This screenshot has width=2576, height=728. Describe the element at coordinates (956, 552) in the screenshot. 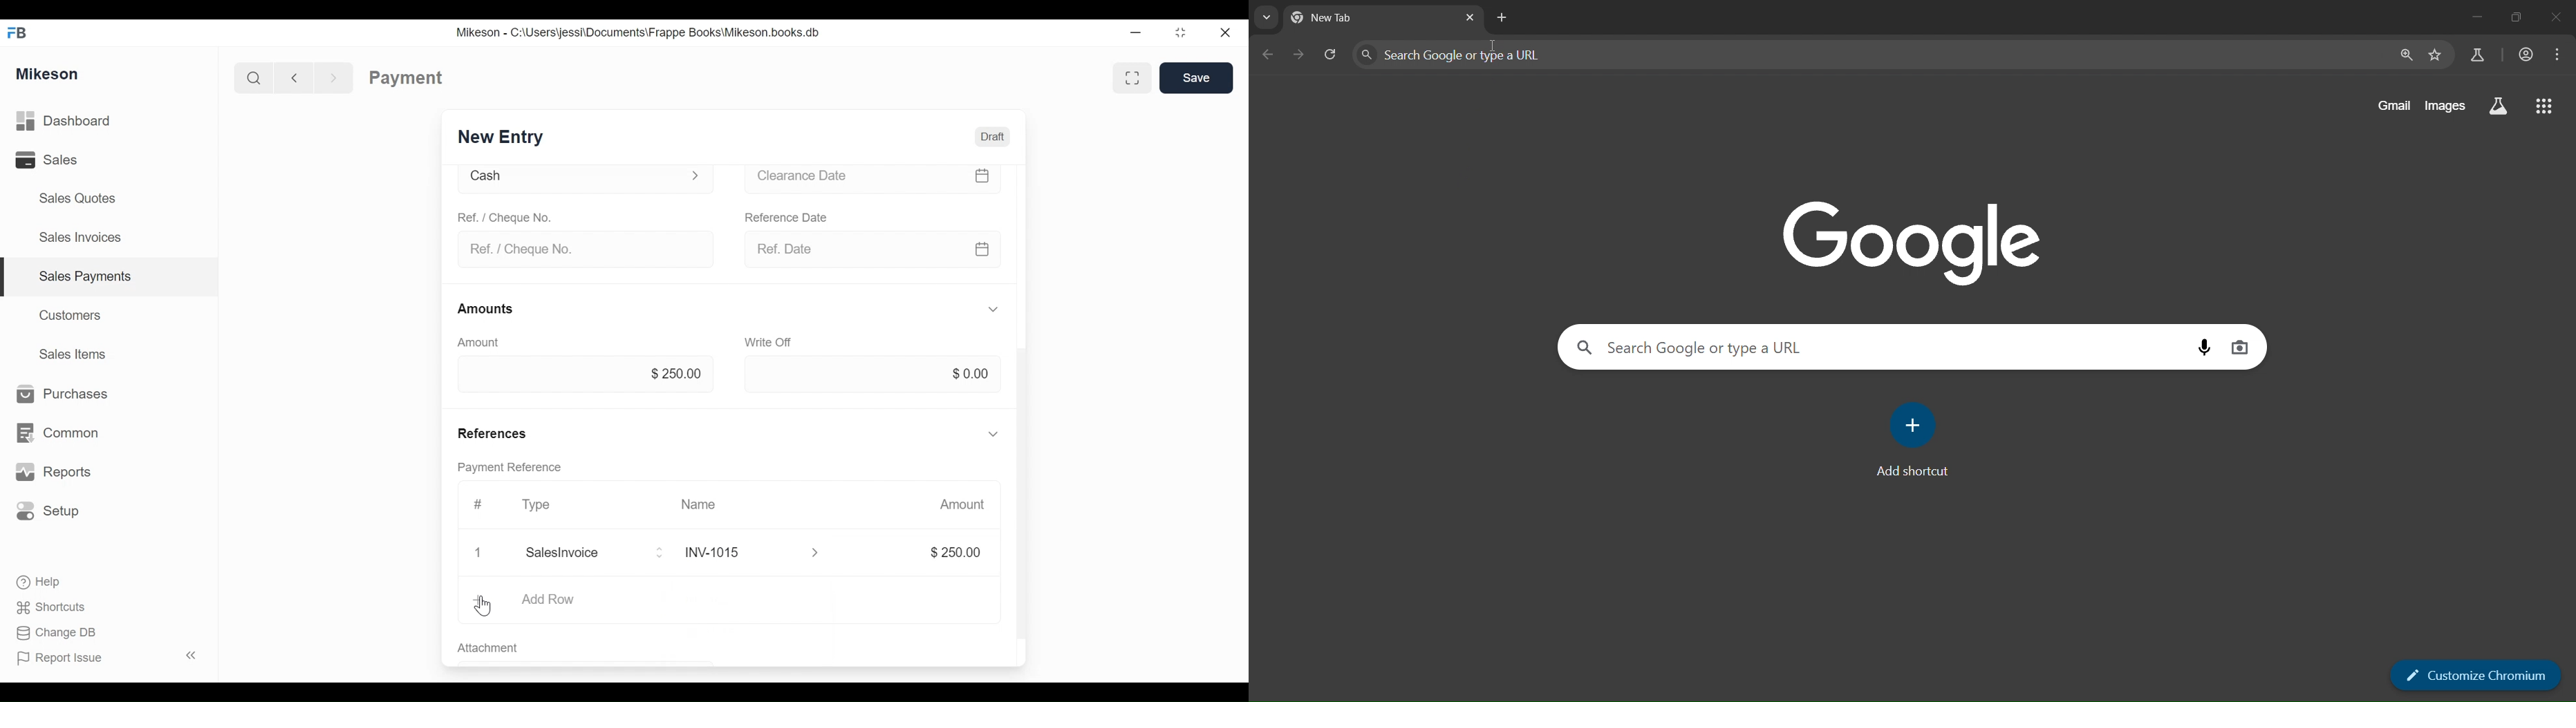

I see `$250.00` at that location.